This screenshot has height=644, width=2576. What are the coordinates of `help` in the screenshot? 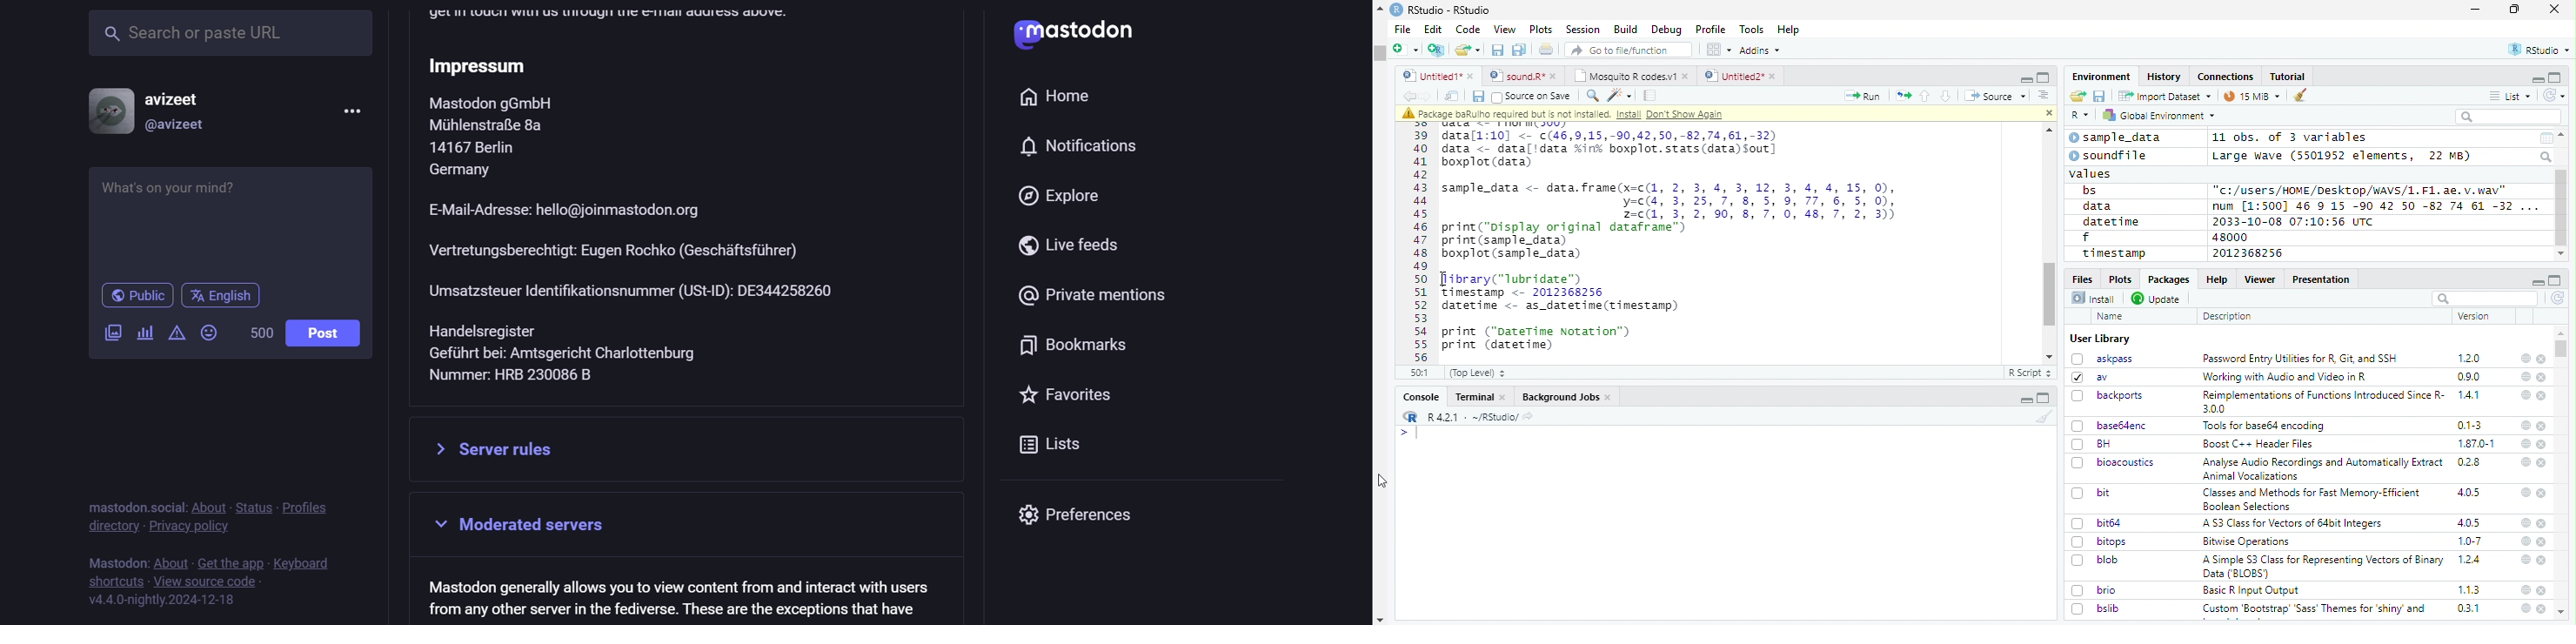 It's located at (2526, 376).